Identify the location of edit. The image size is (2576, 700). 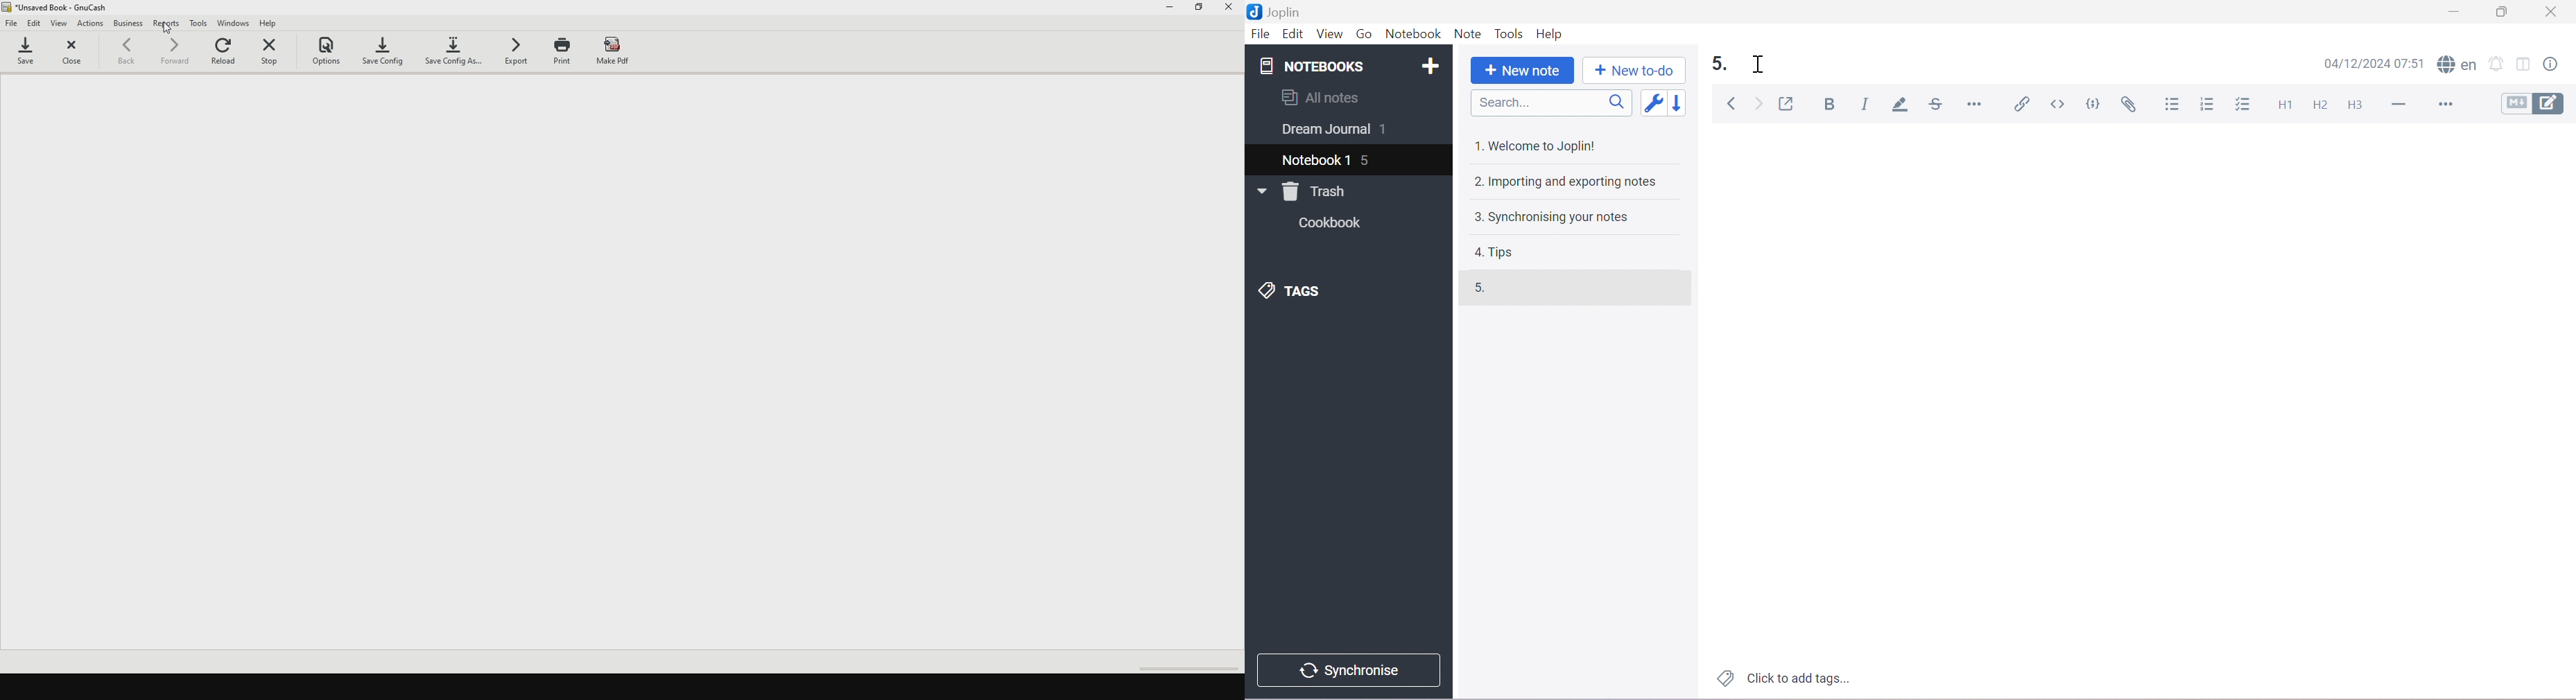
(36, 23).